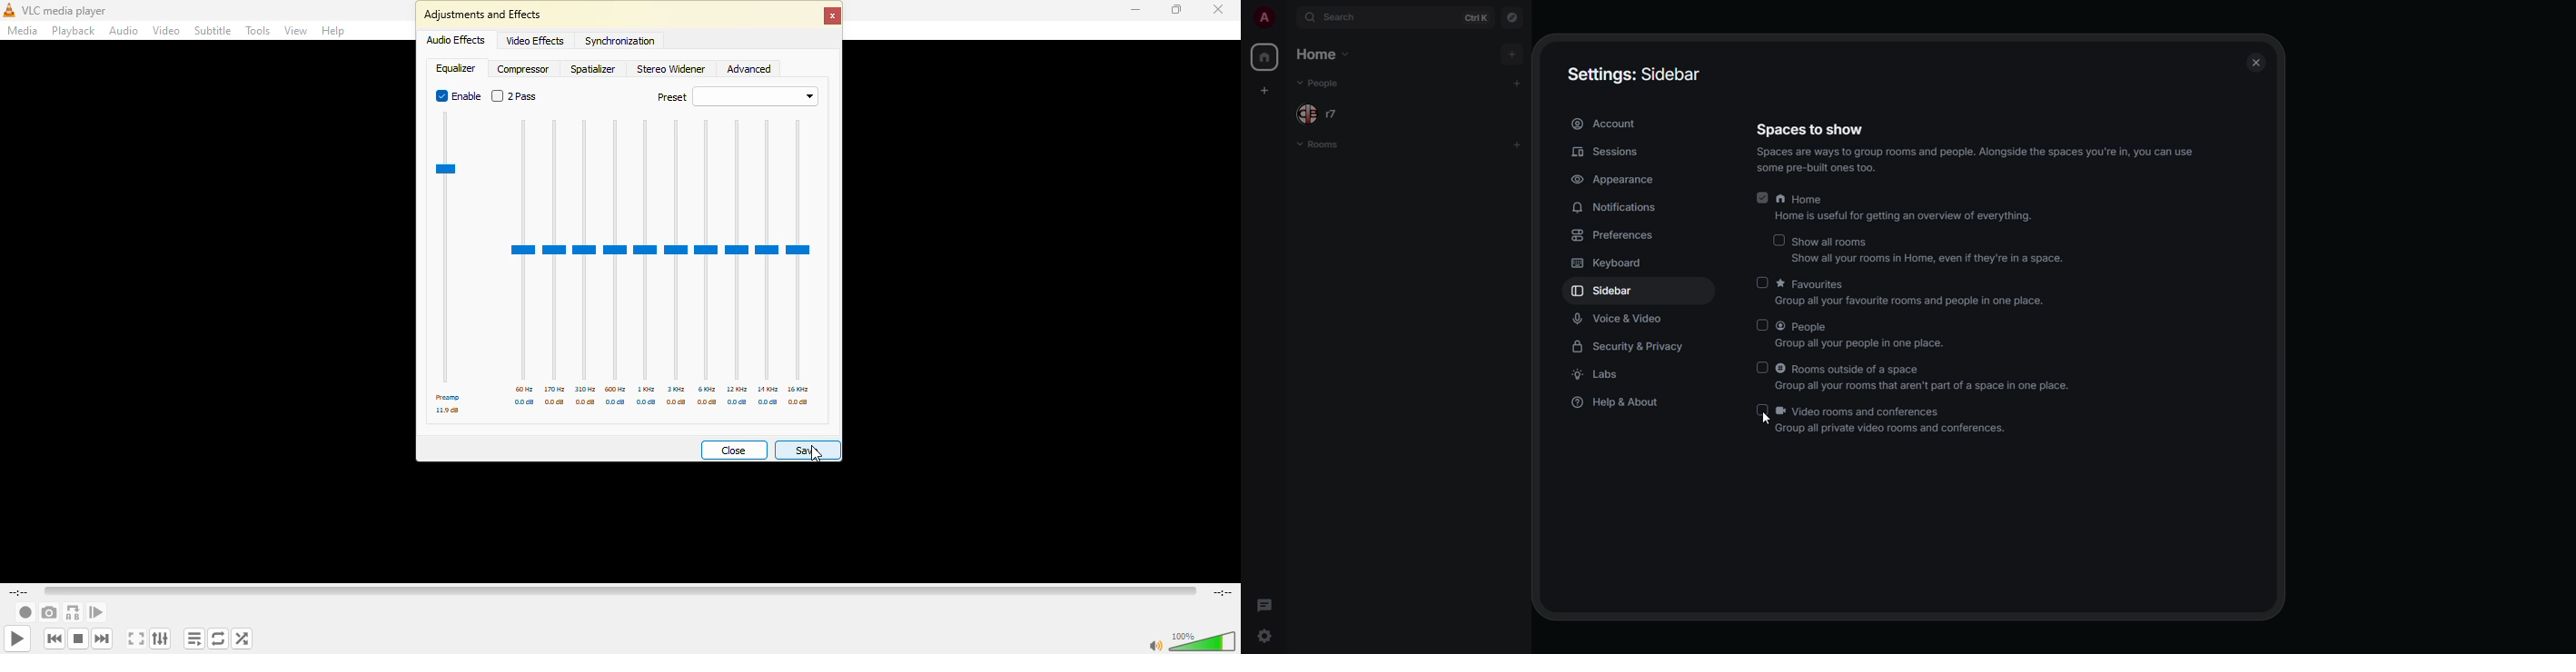 The image size is (2576, 672). I want to click on rooms outside of a space, so click(1924, 378).